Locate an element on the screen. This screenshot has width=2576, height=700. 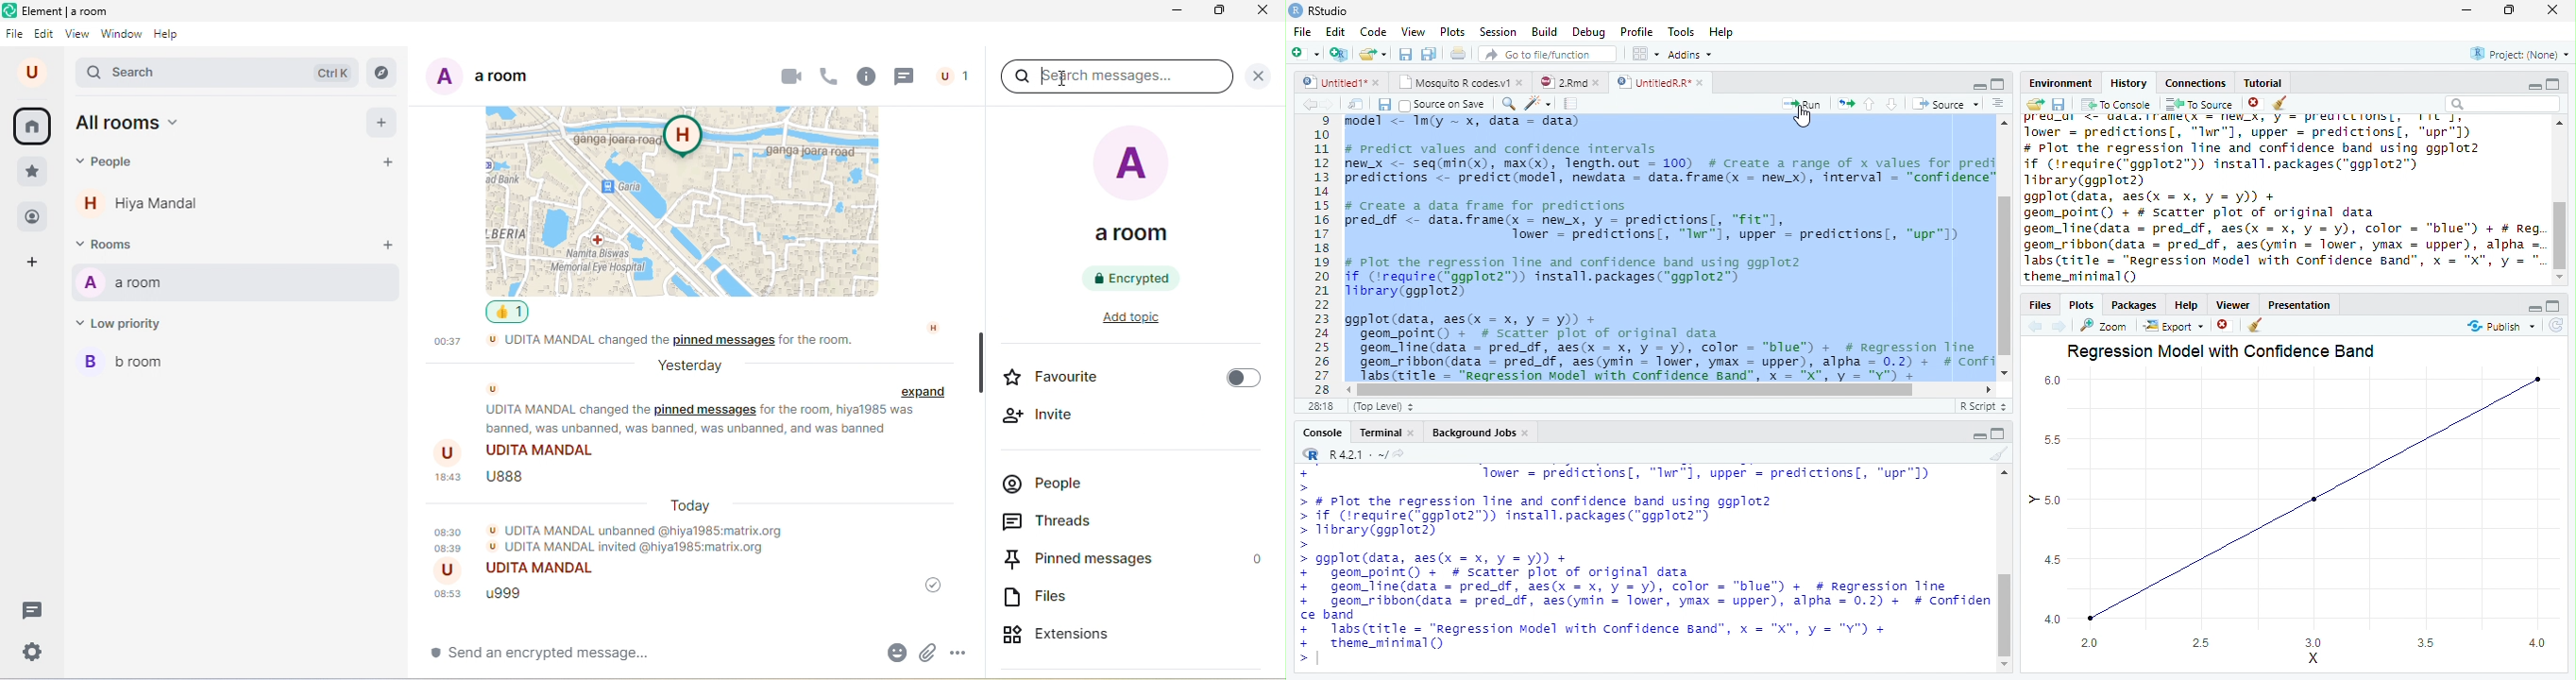
Scrollbar is located at coordinates (1672, 389).